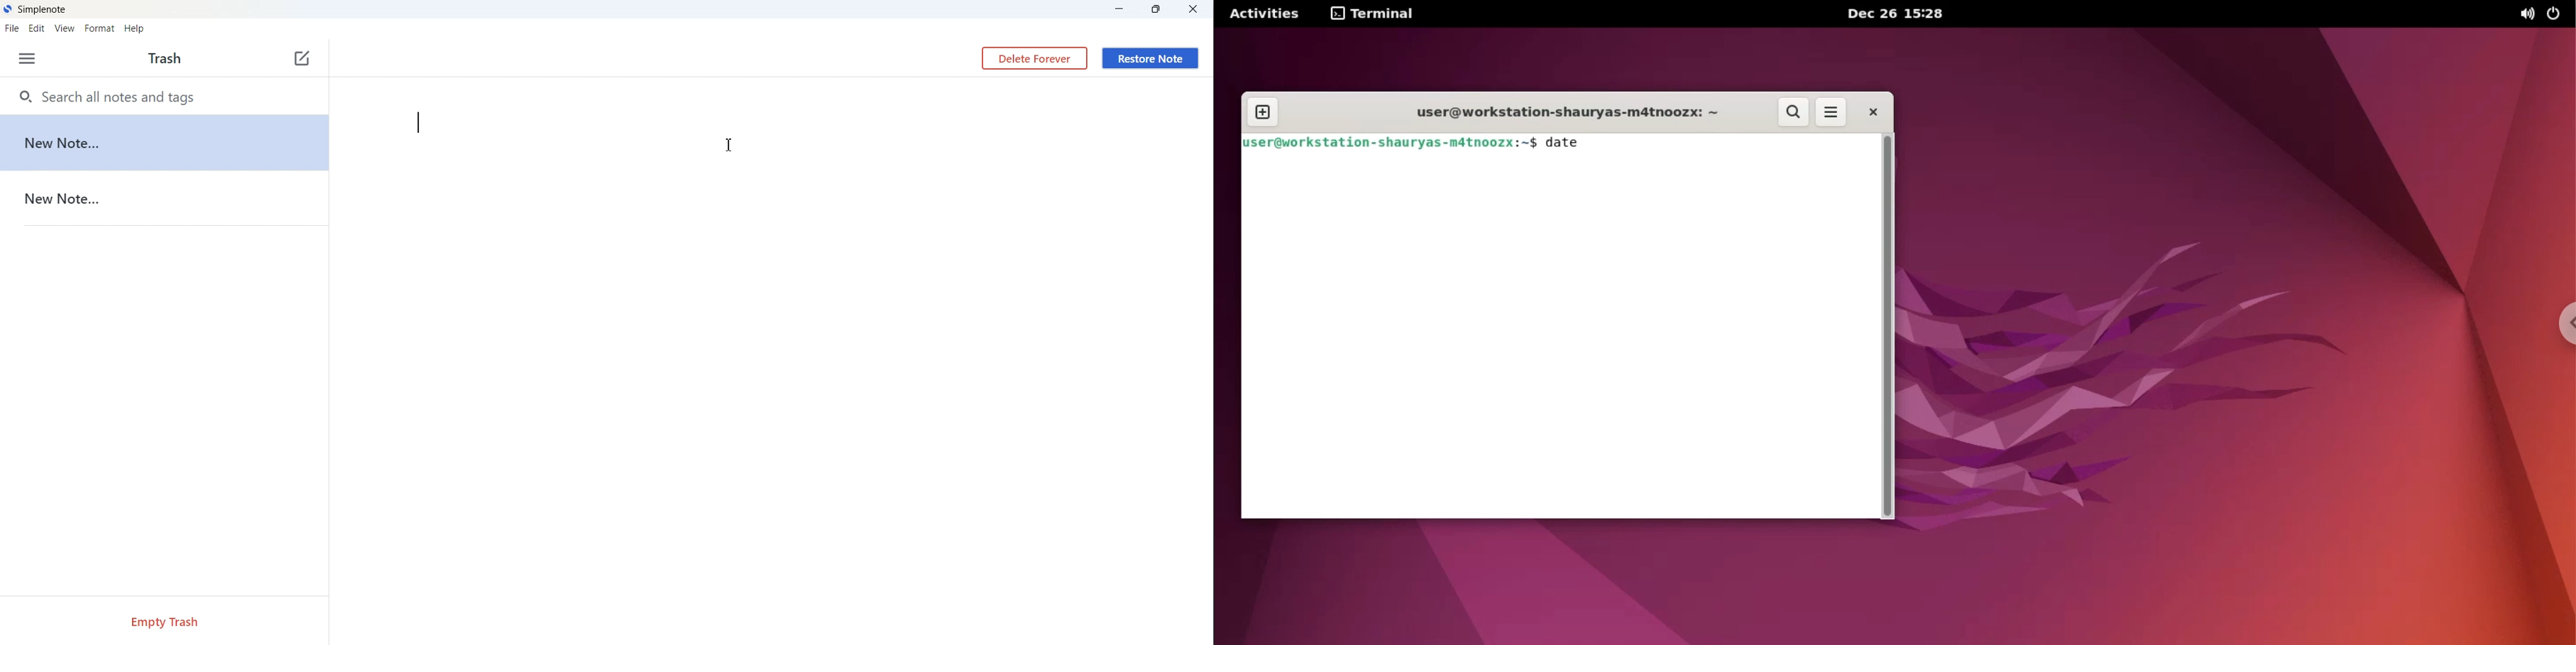 The height and width of the screenshot is (672, 2576). Describe the element at coordinates (164, 199) in the screenshot. I see `New Note` at that location.